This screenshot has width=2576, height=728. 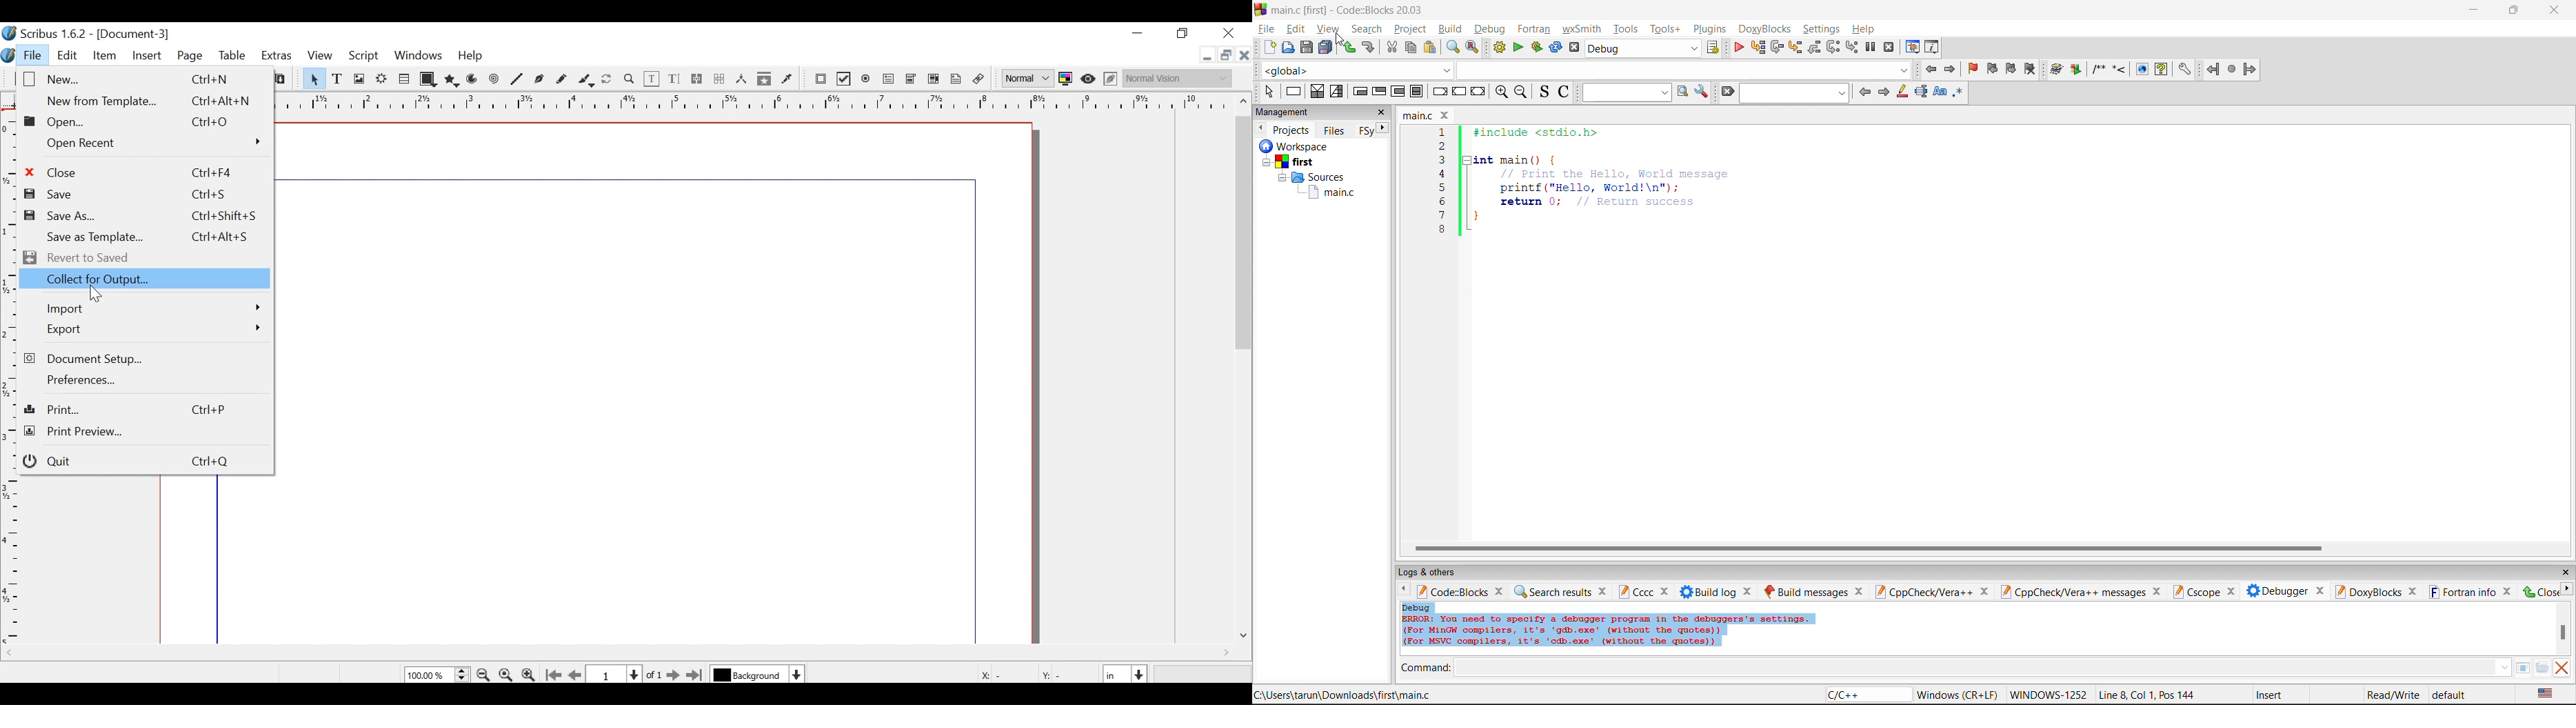 I want to click on Close, so click(x=1244, y=54).